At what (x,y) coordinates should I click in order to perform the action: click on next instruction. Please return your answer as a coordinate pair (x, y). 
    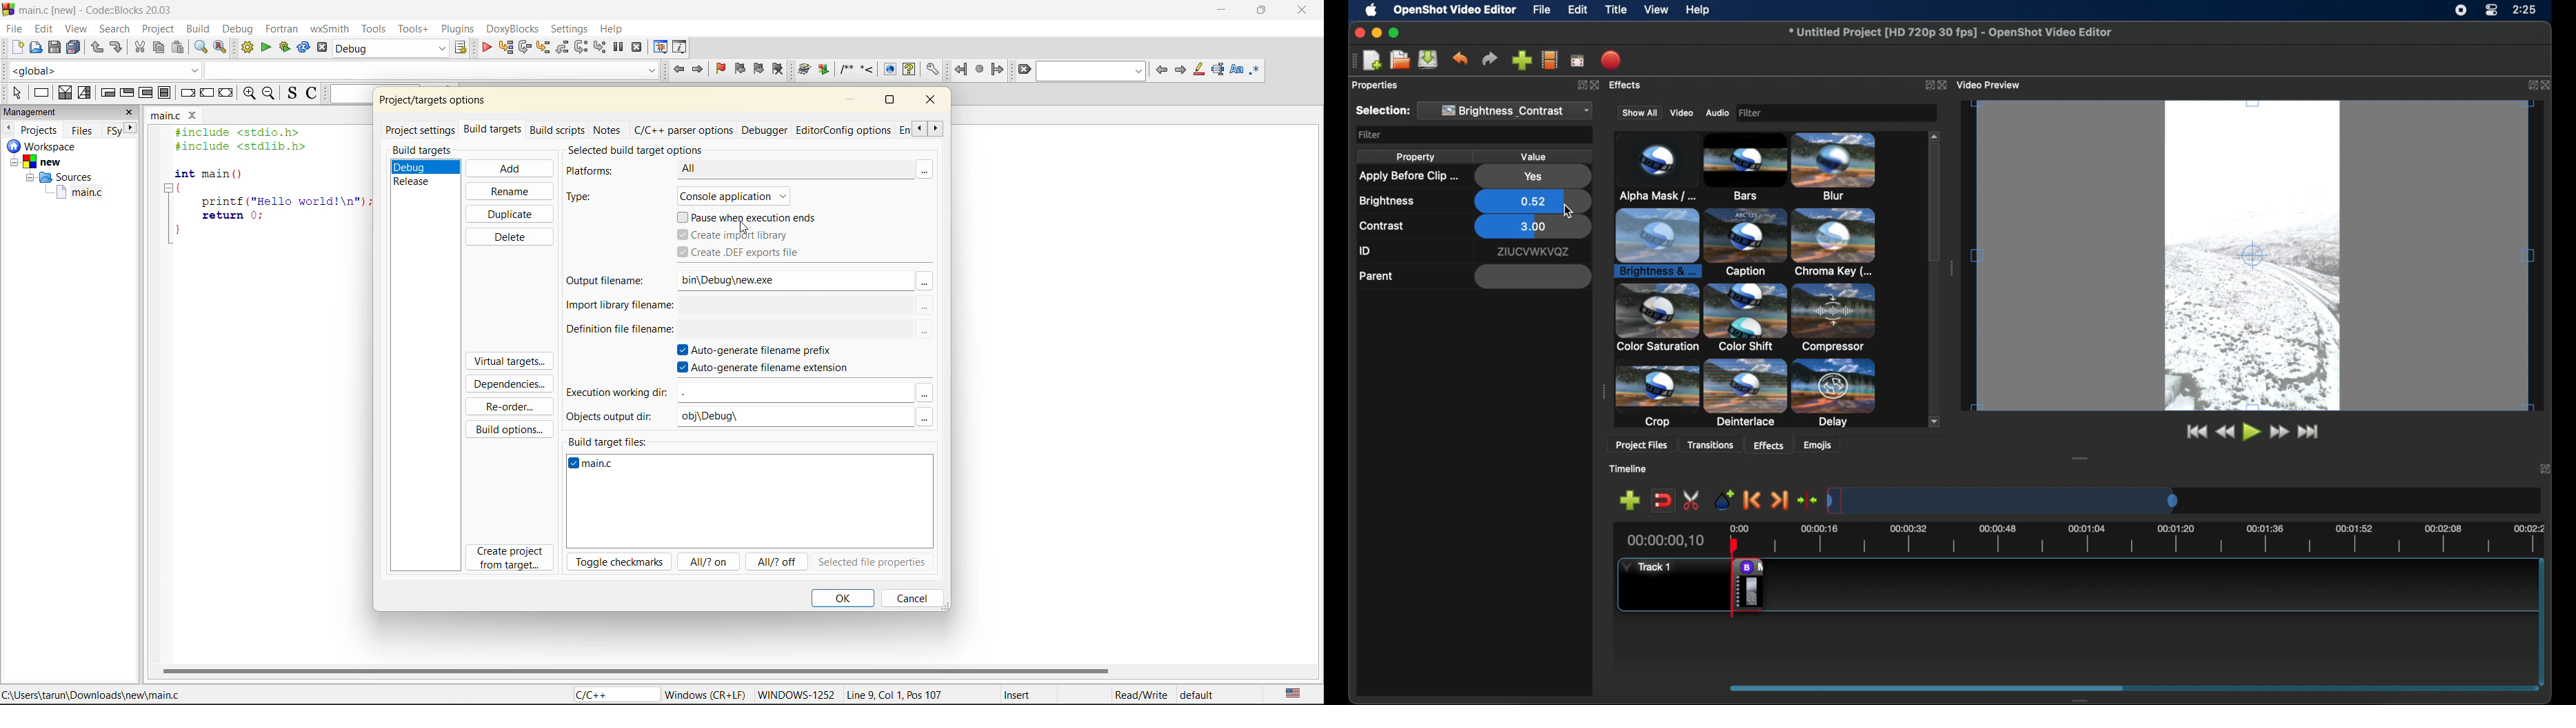
    Looking at the image, I should click on (579, 46).